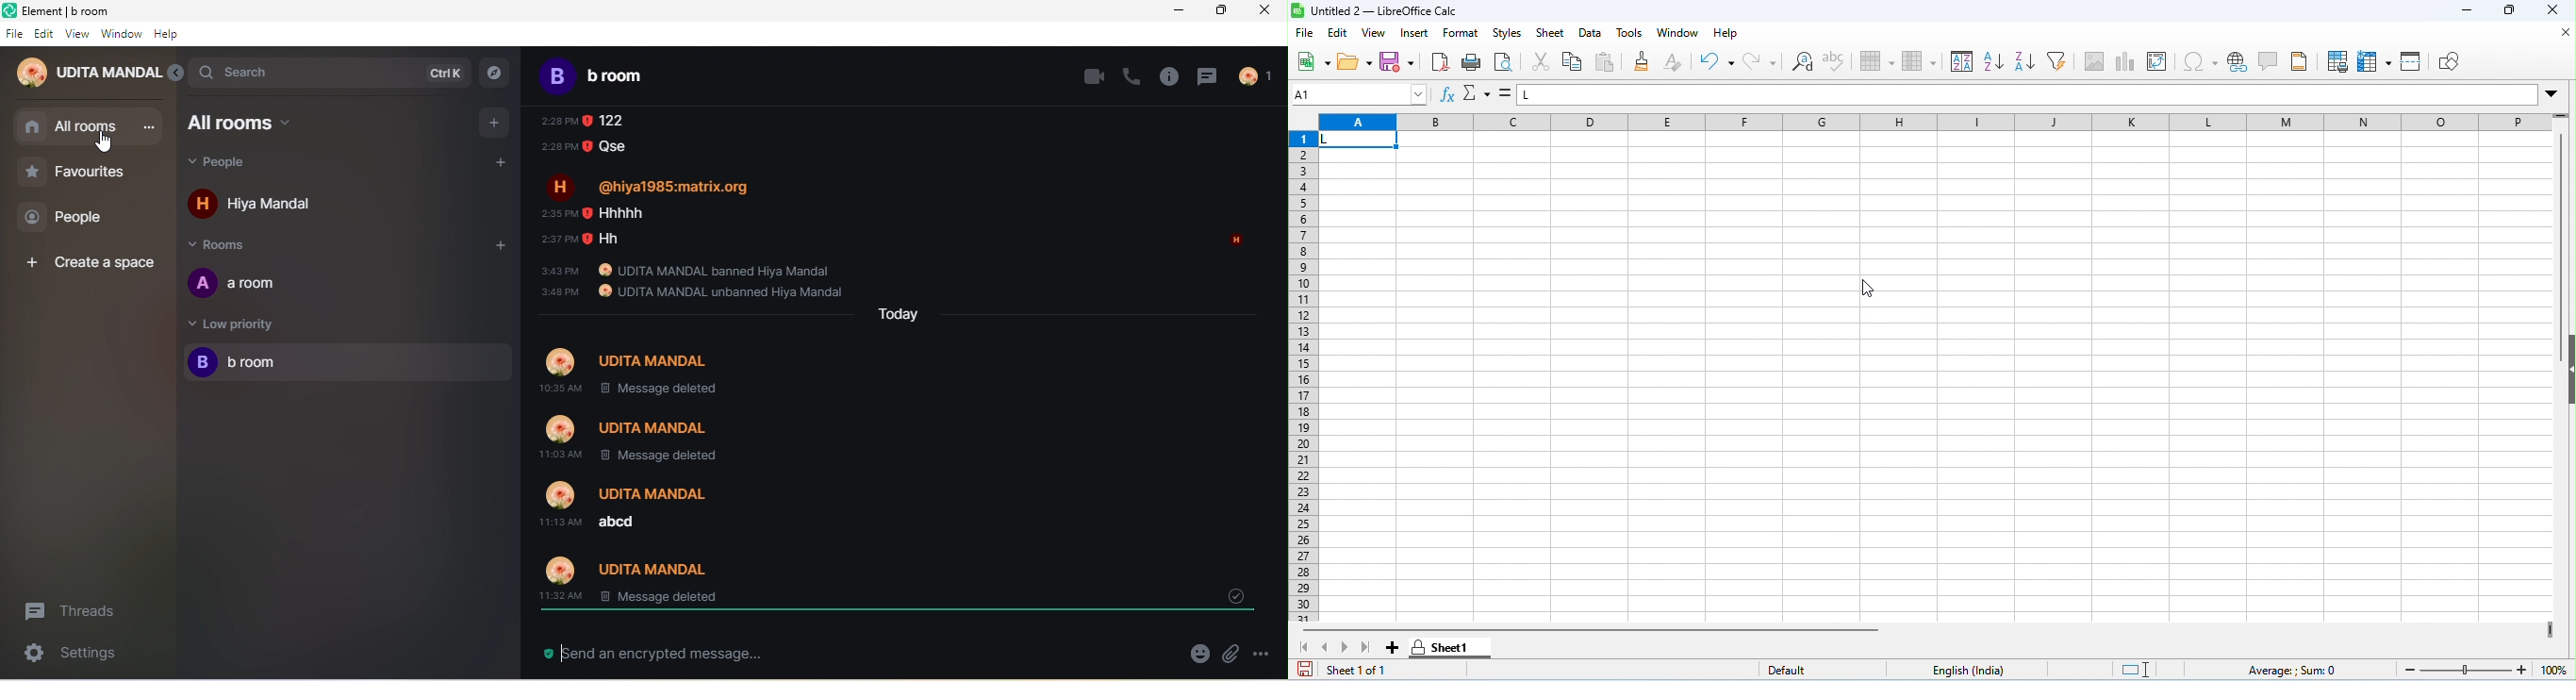 Image resolution: width=2576 pixels, height=700 pixels. Describe the element at coordinates (1550, 33) in the screenshot. I see `sheet` at that location.